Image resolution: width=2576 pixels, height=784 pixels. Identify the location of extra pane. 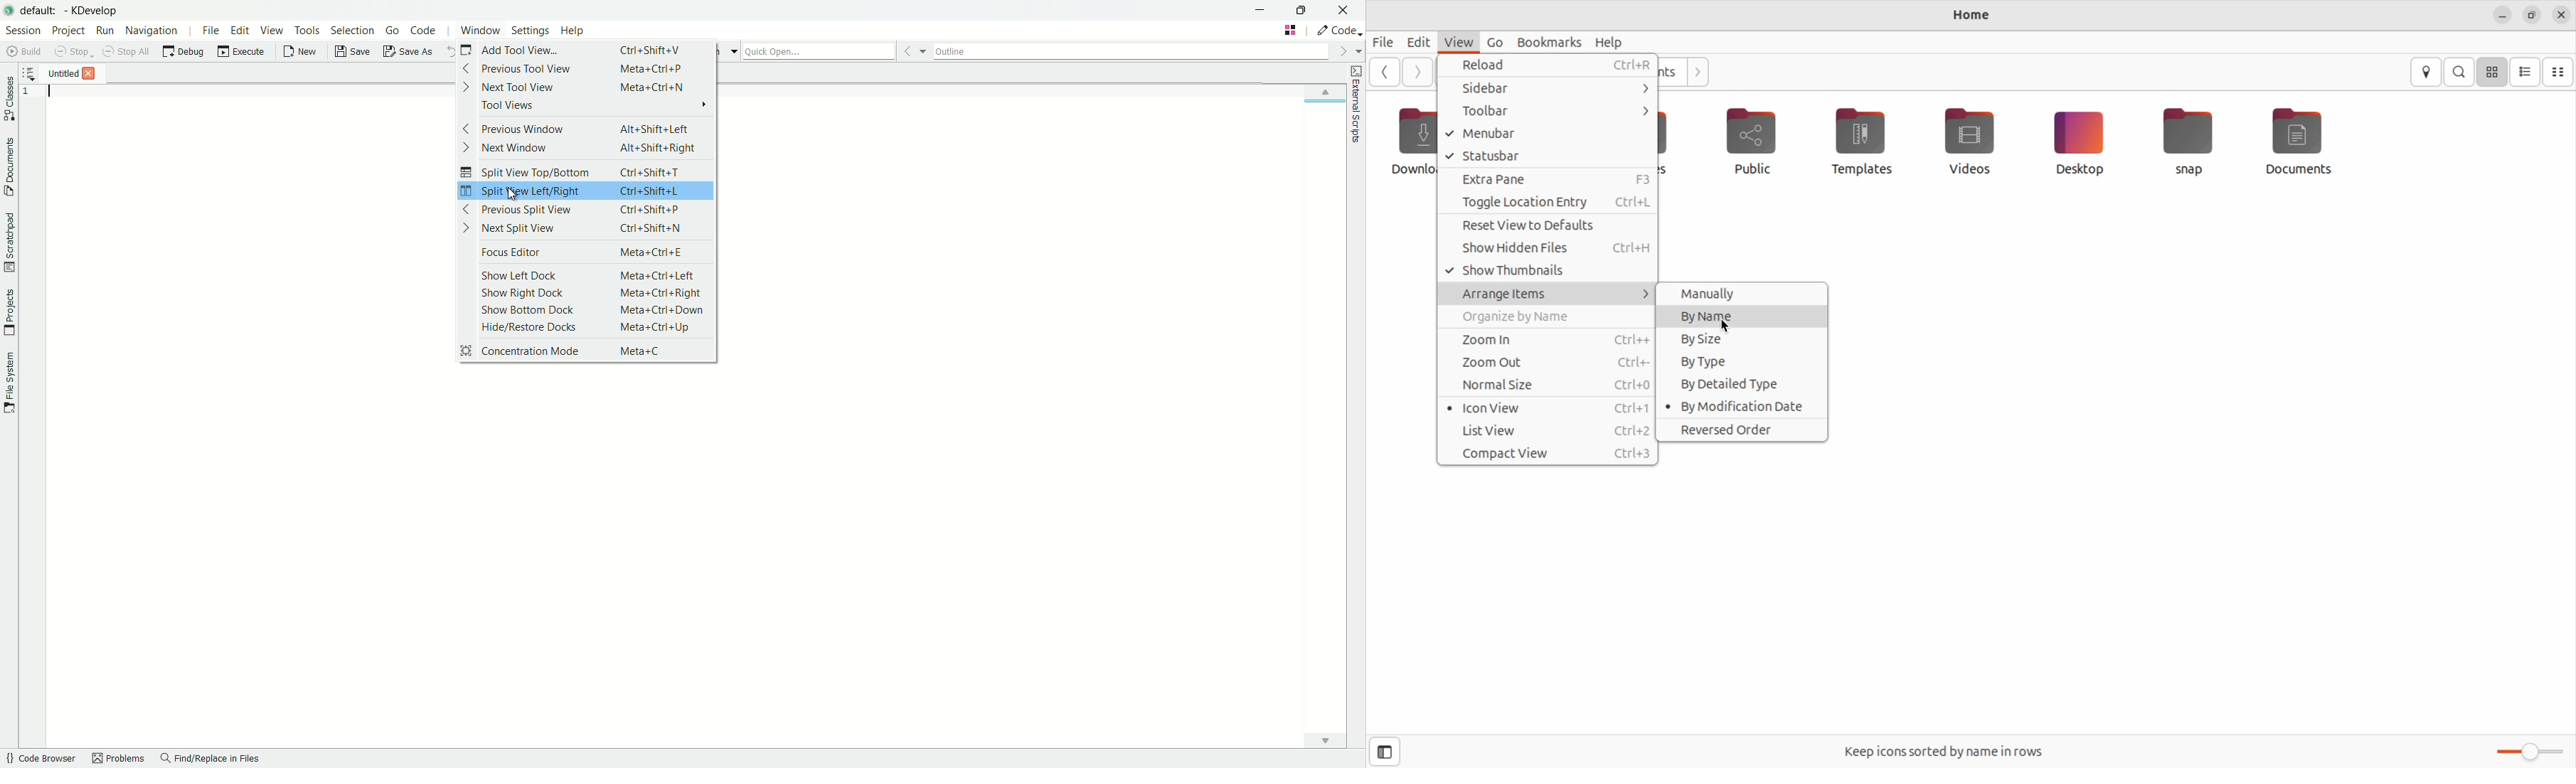
(1550, 179).